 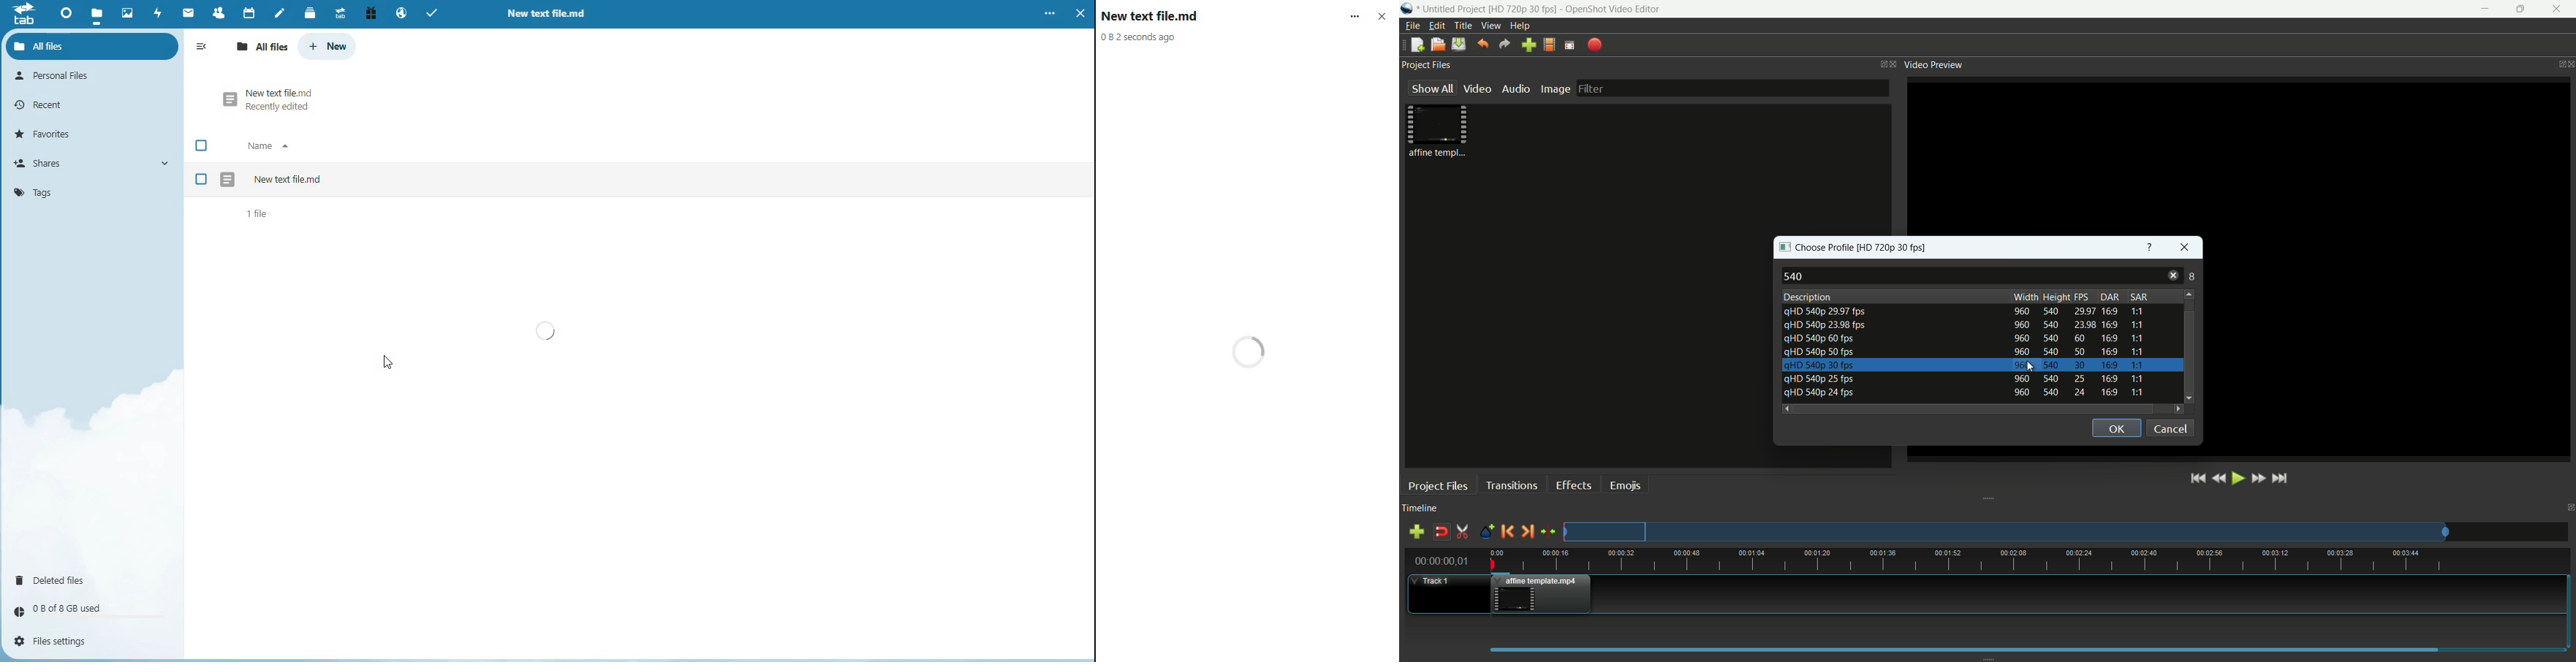 I want to click on height, so click(x=2056, y=297).